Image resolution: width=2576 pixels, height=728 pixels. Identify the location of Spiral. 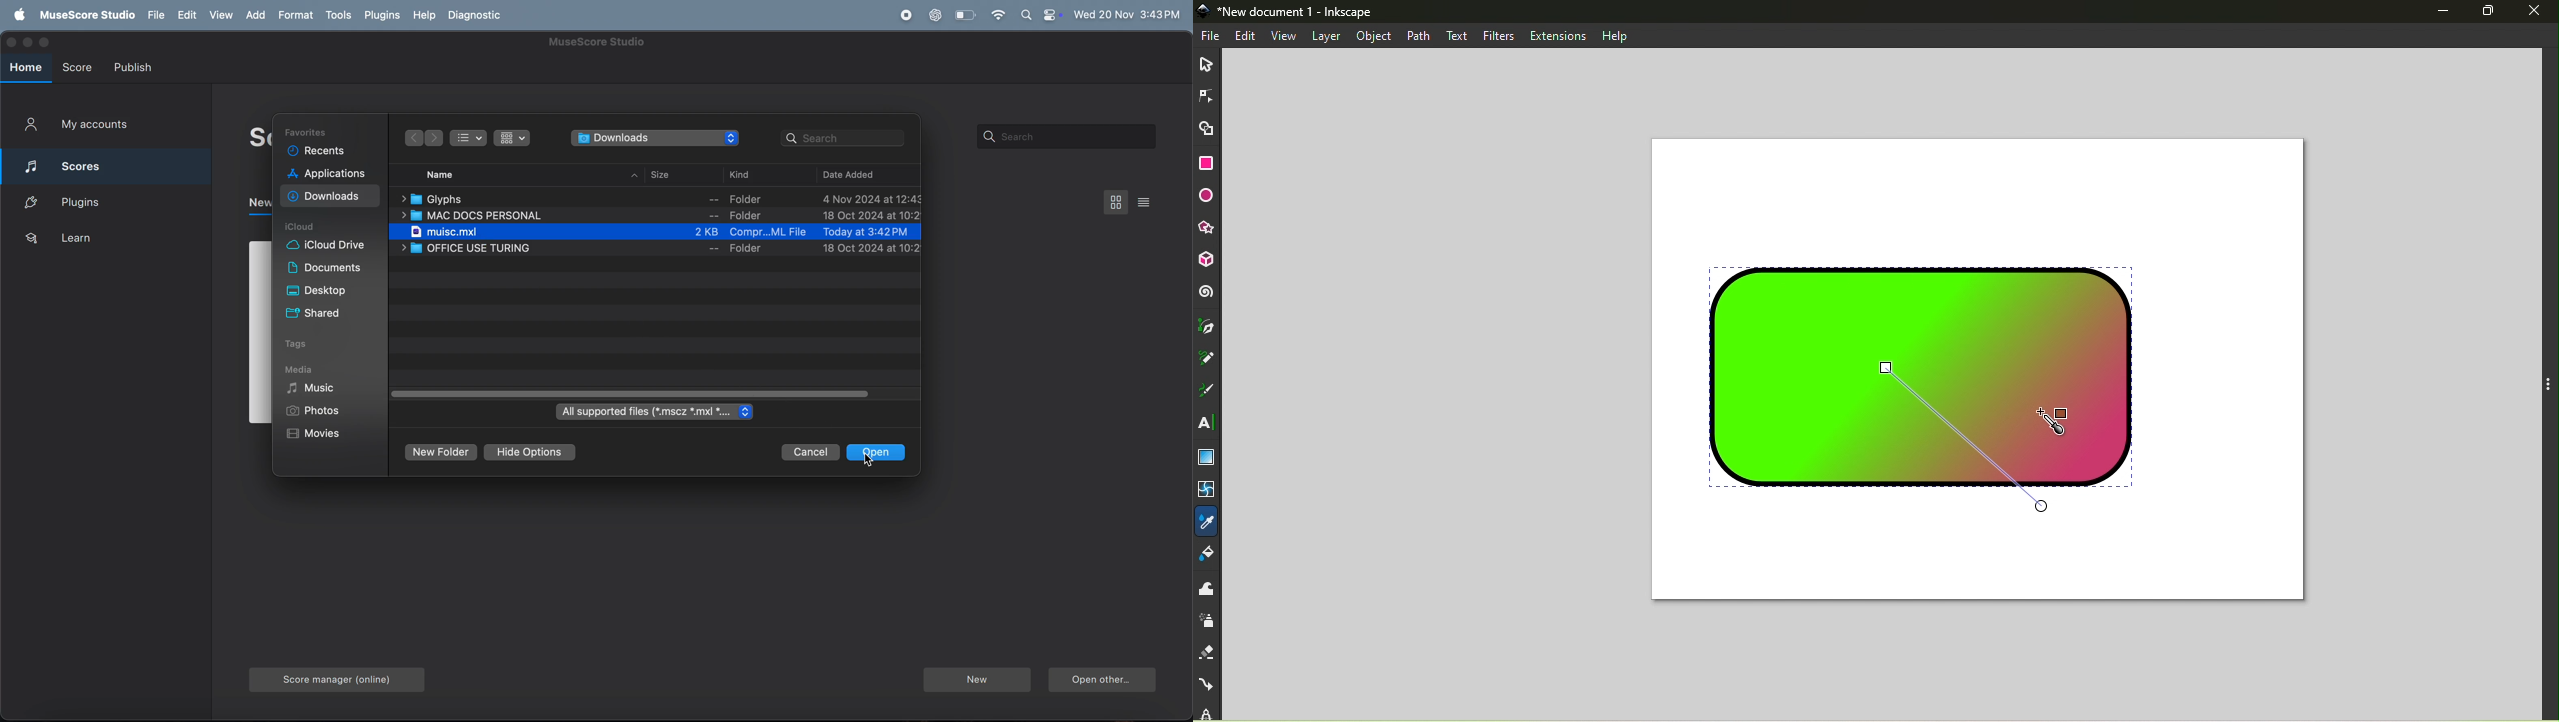
(1209, 293).